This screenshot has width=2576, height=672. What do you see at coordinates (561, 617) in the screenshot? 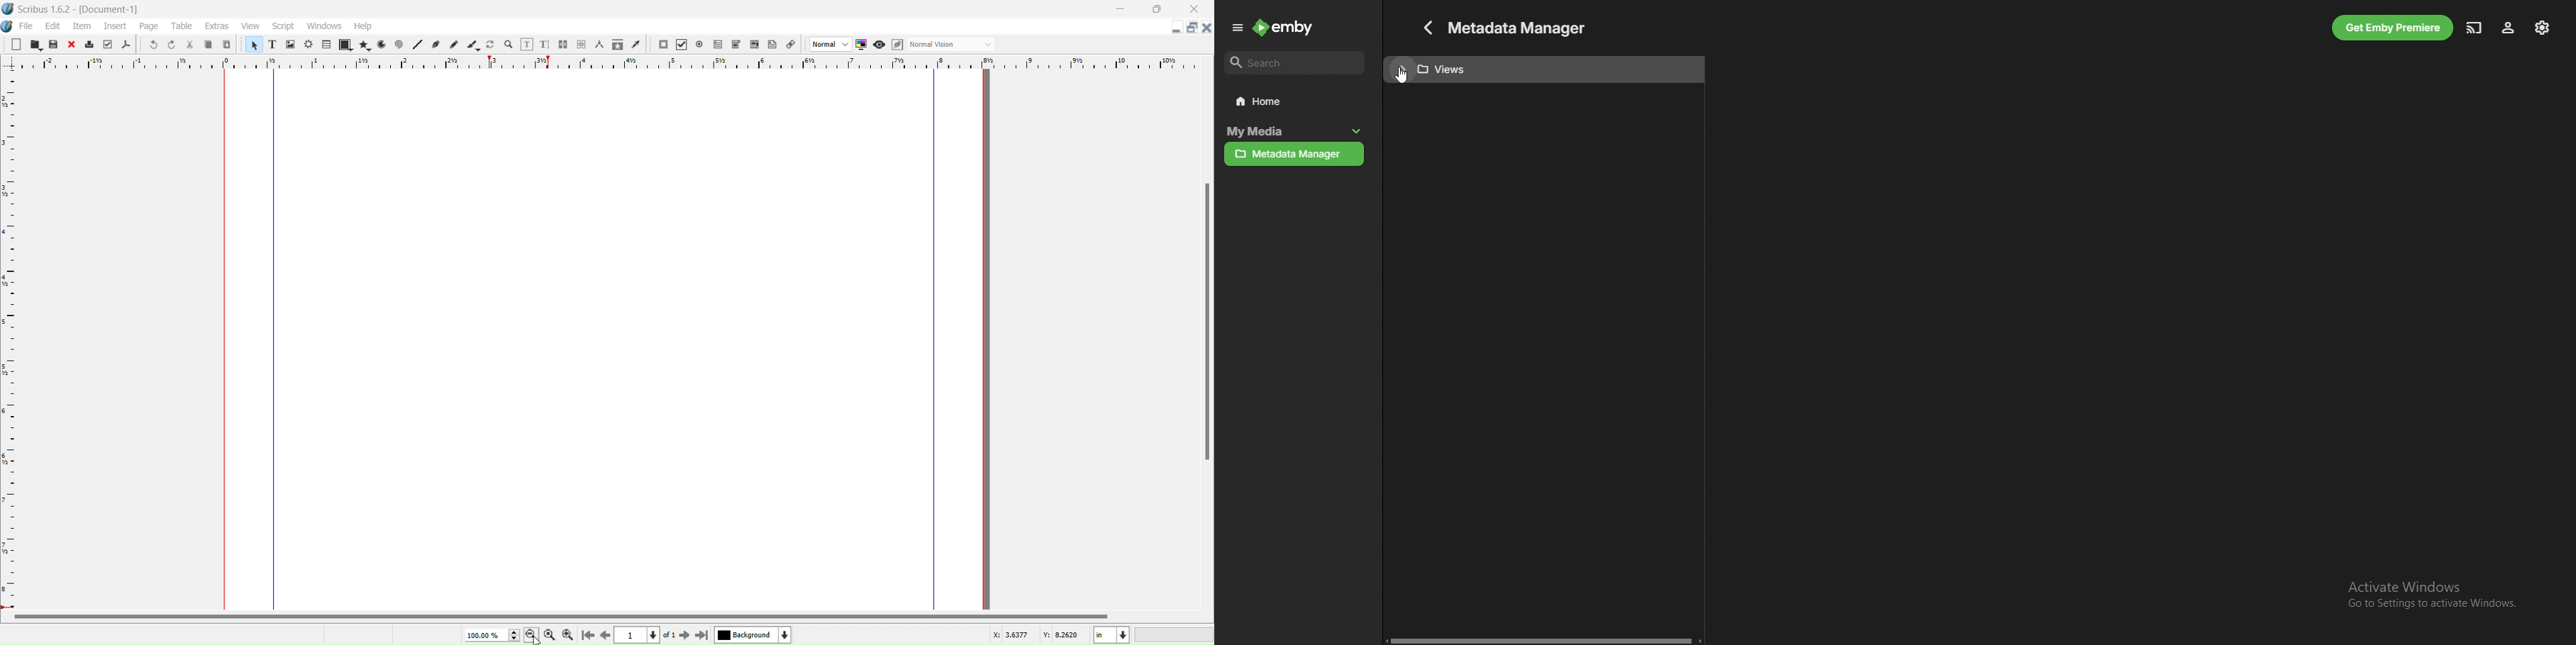
I see `Horizontal Scroll Bar` at bounding box center [561, 617].